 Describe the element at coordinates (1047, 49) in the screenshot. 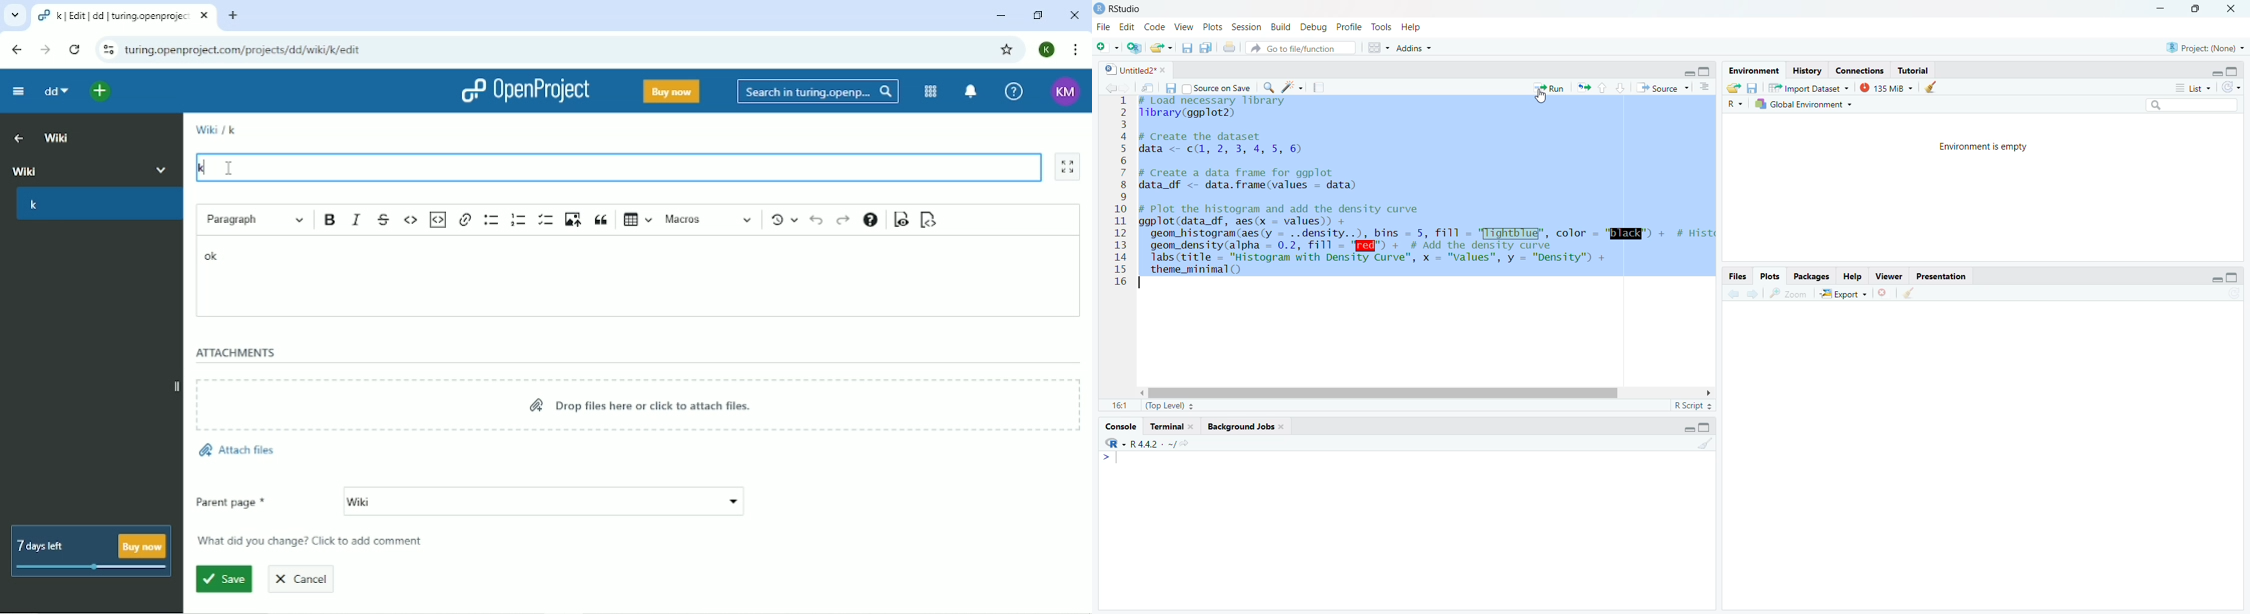

I see `Account` at that location.